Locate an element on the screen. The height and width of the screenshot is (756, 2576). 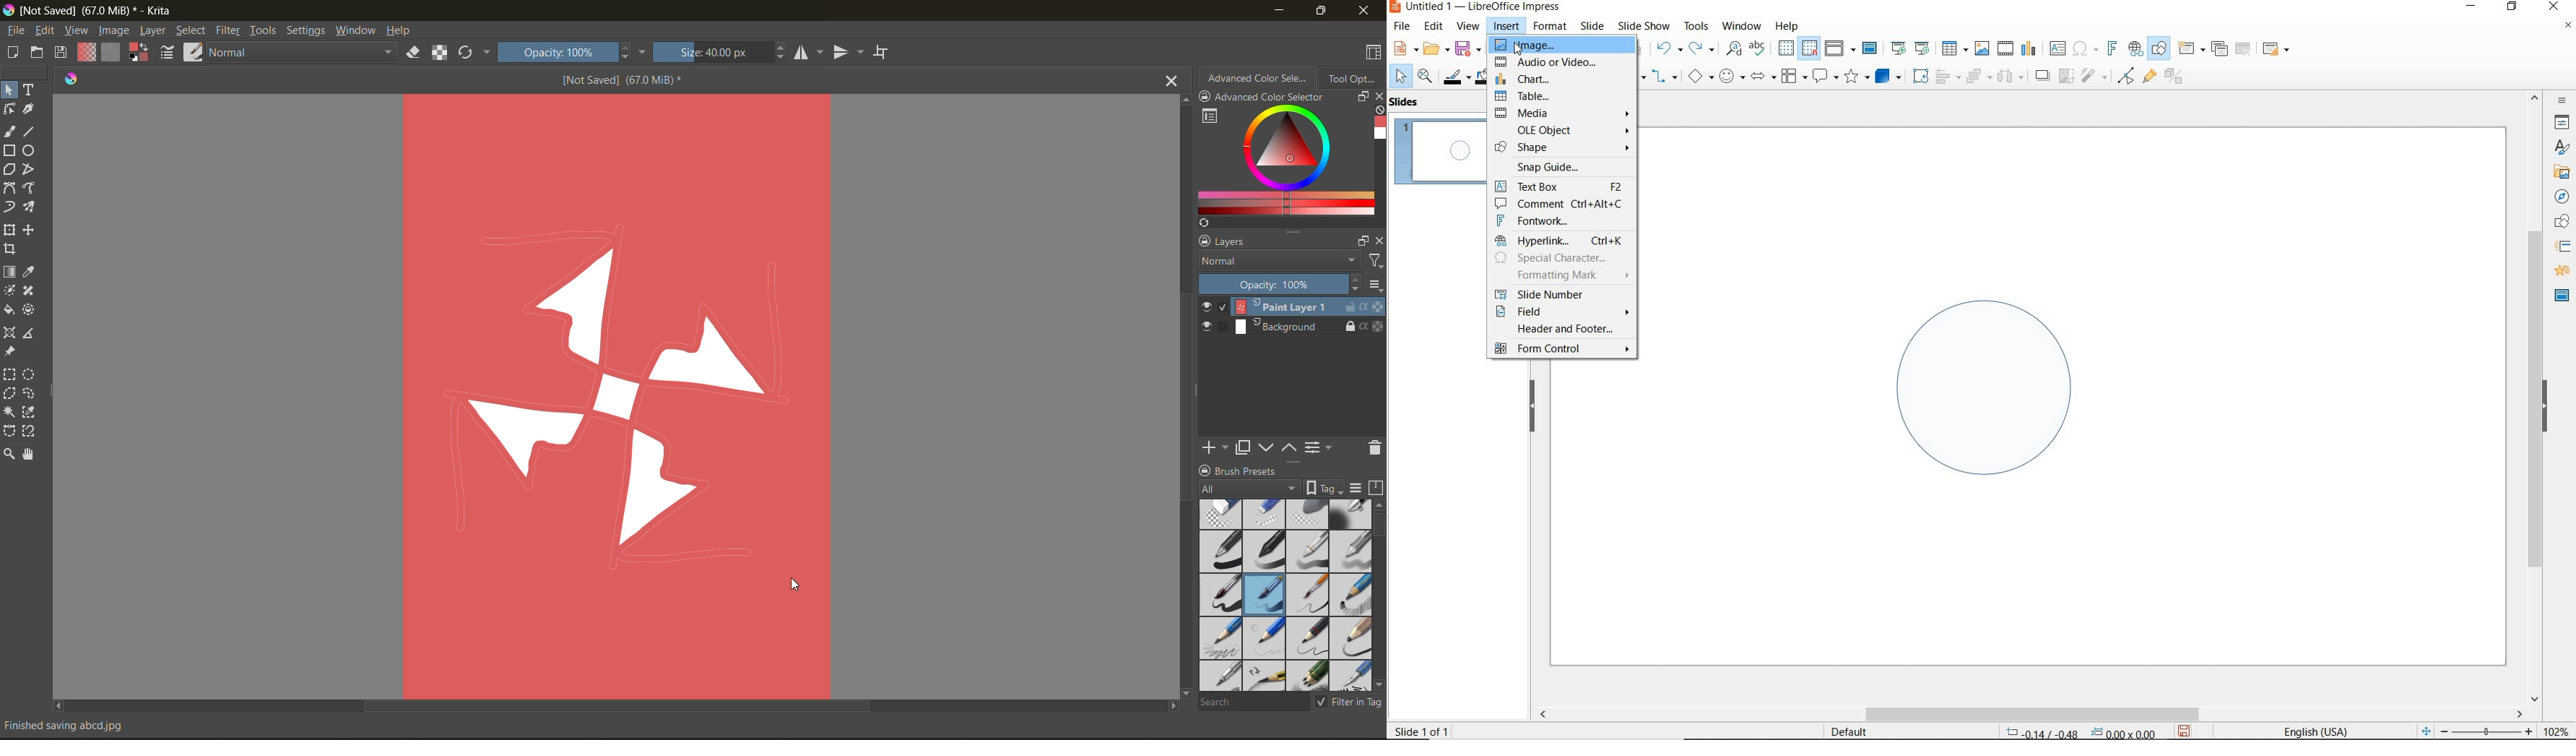
display settings is located at coordinates (1358, 489).